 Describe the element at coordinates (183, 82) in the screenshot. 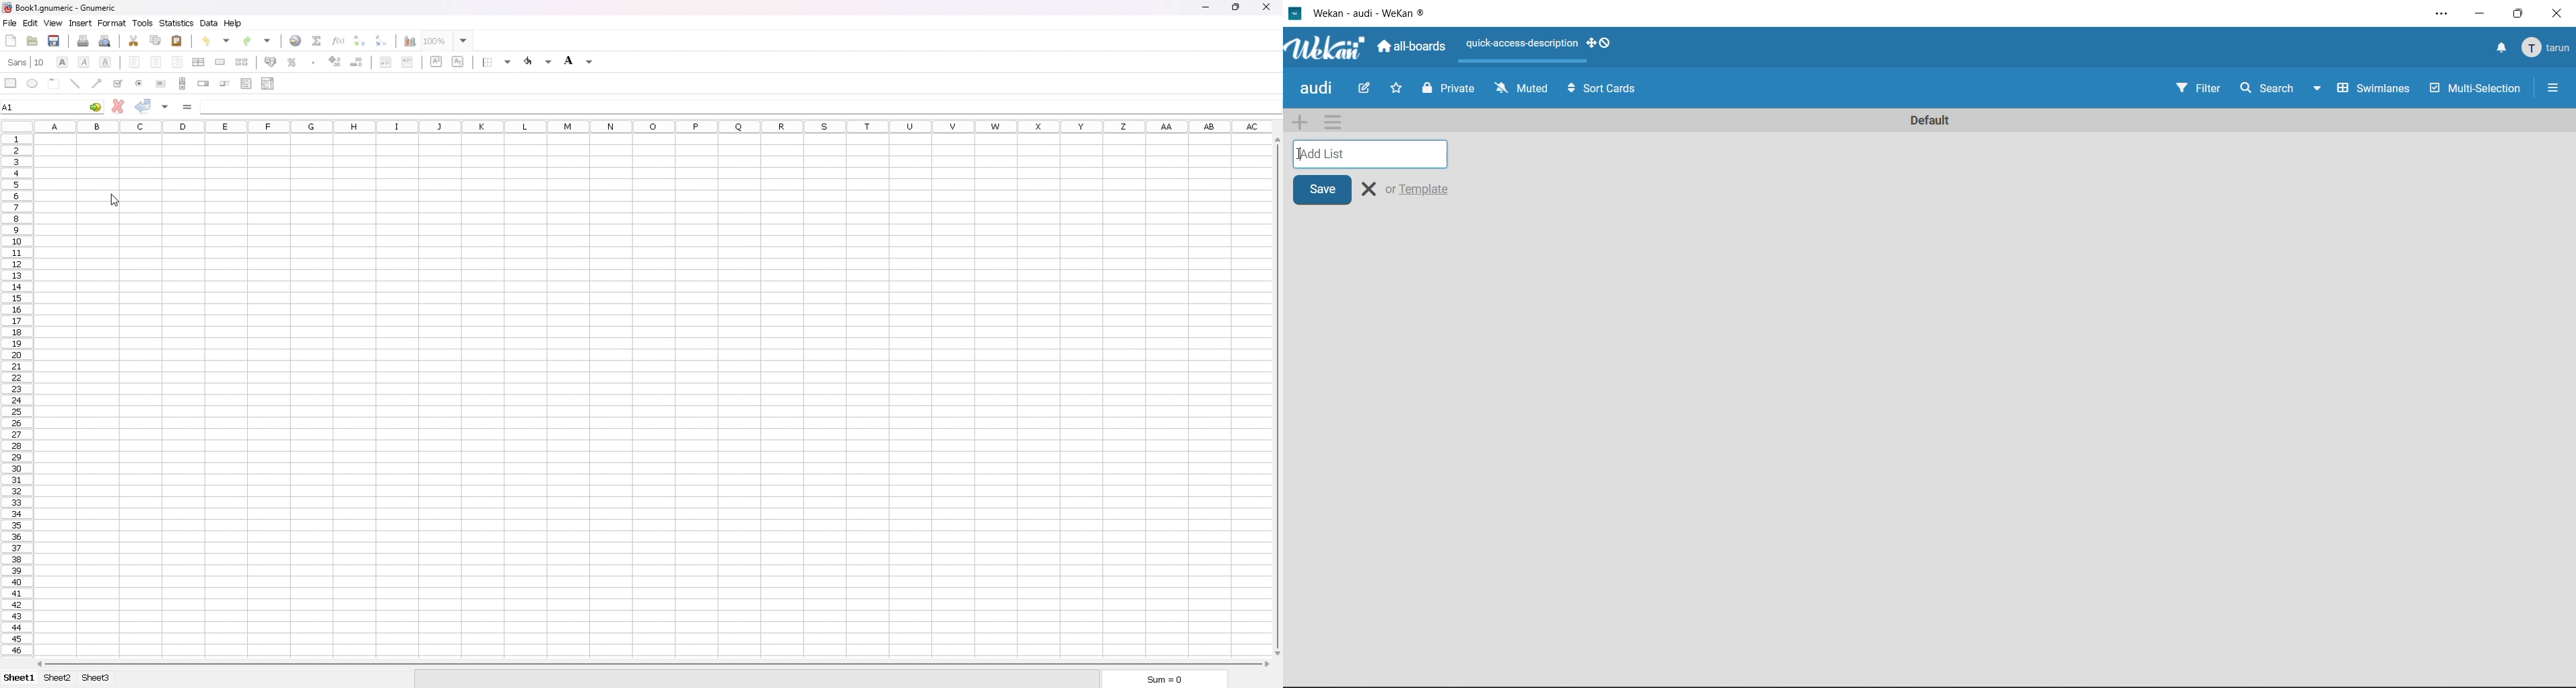

I see `scroll bar` at that location.